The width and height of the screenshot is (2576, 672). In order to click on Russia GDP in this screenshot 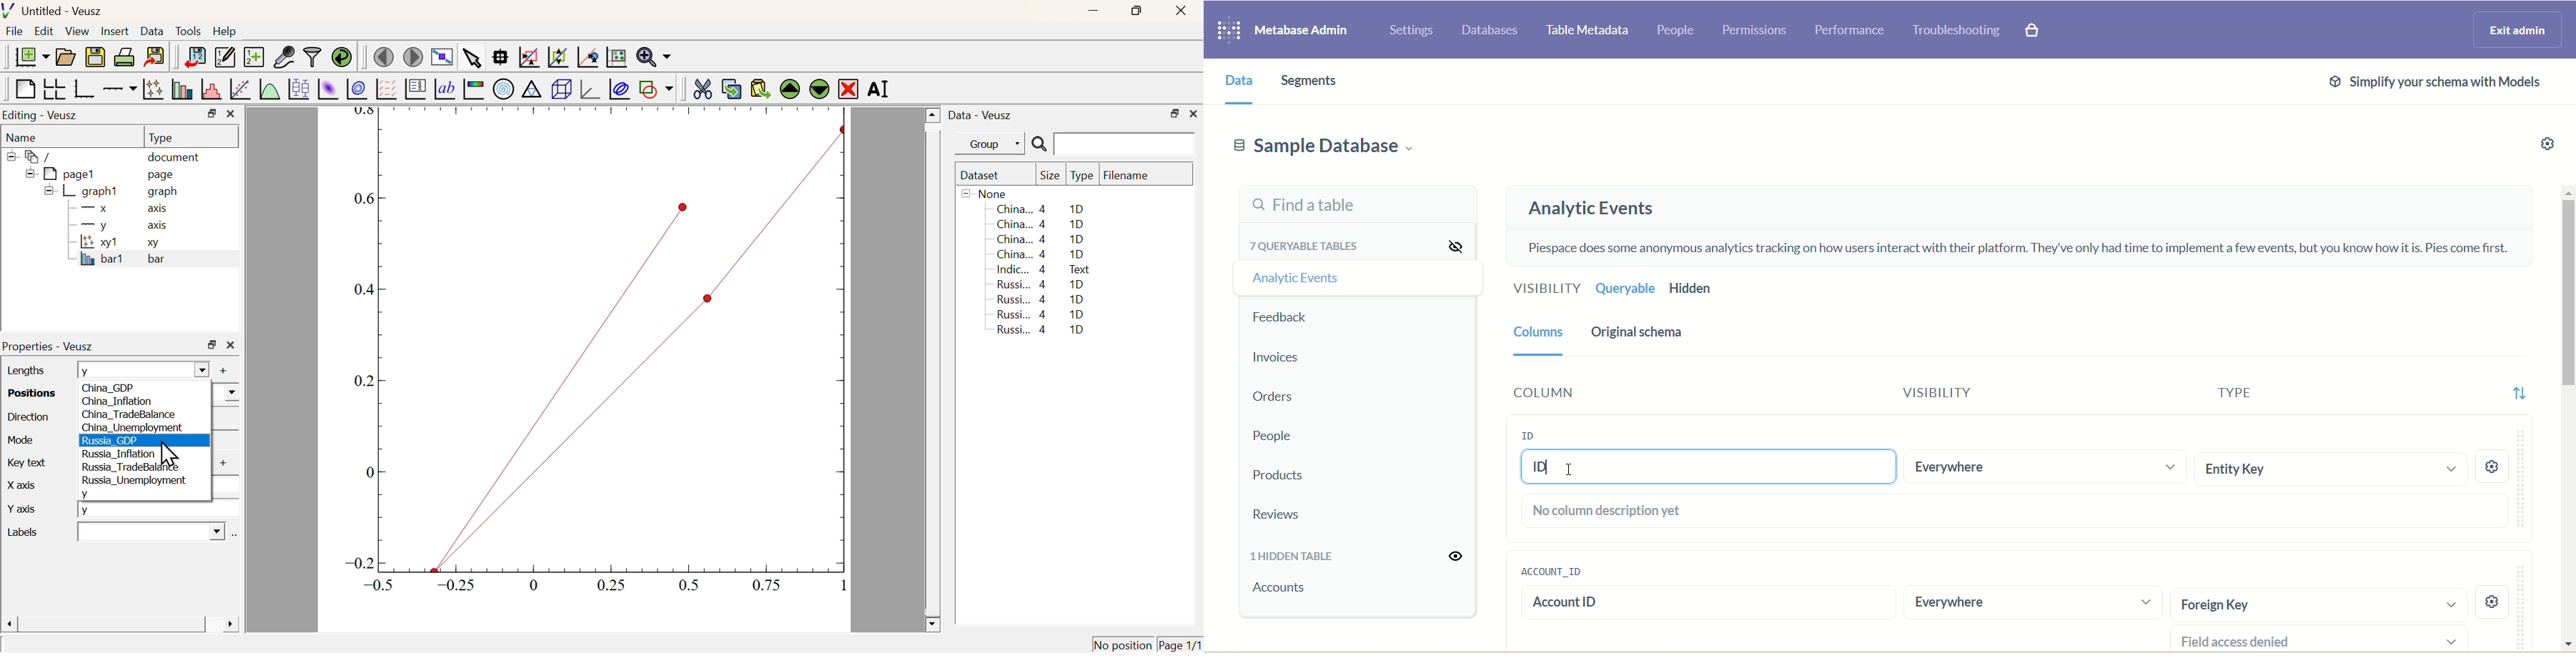, I will do `click(112, 441)`.